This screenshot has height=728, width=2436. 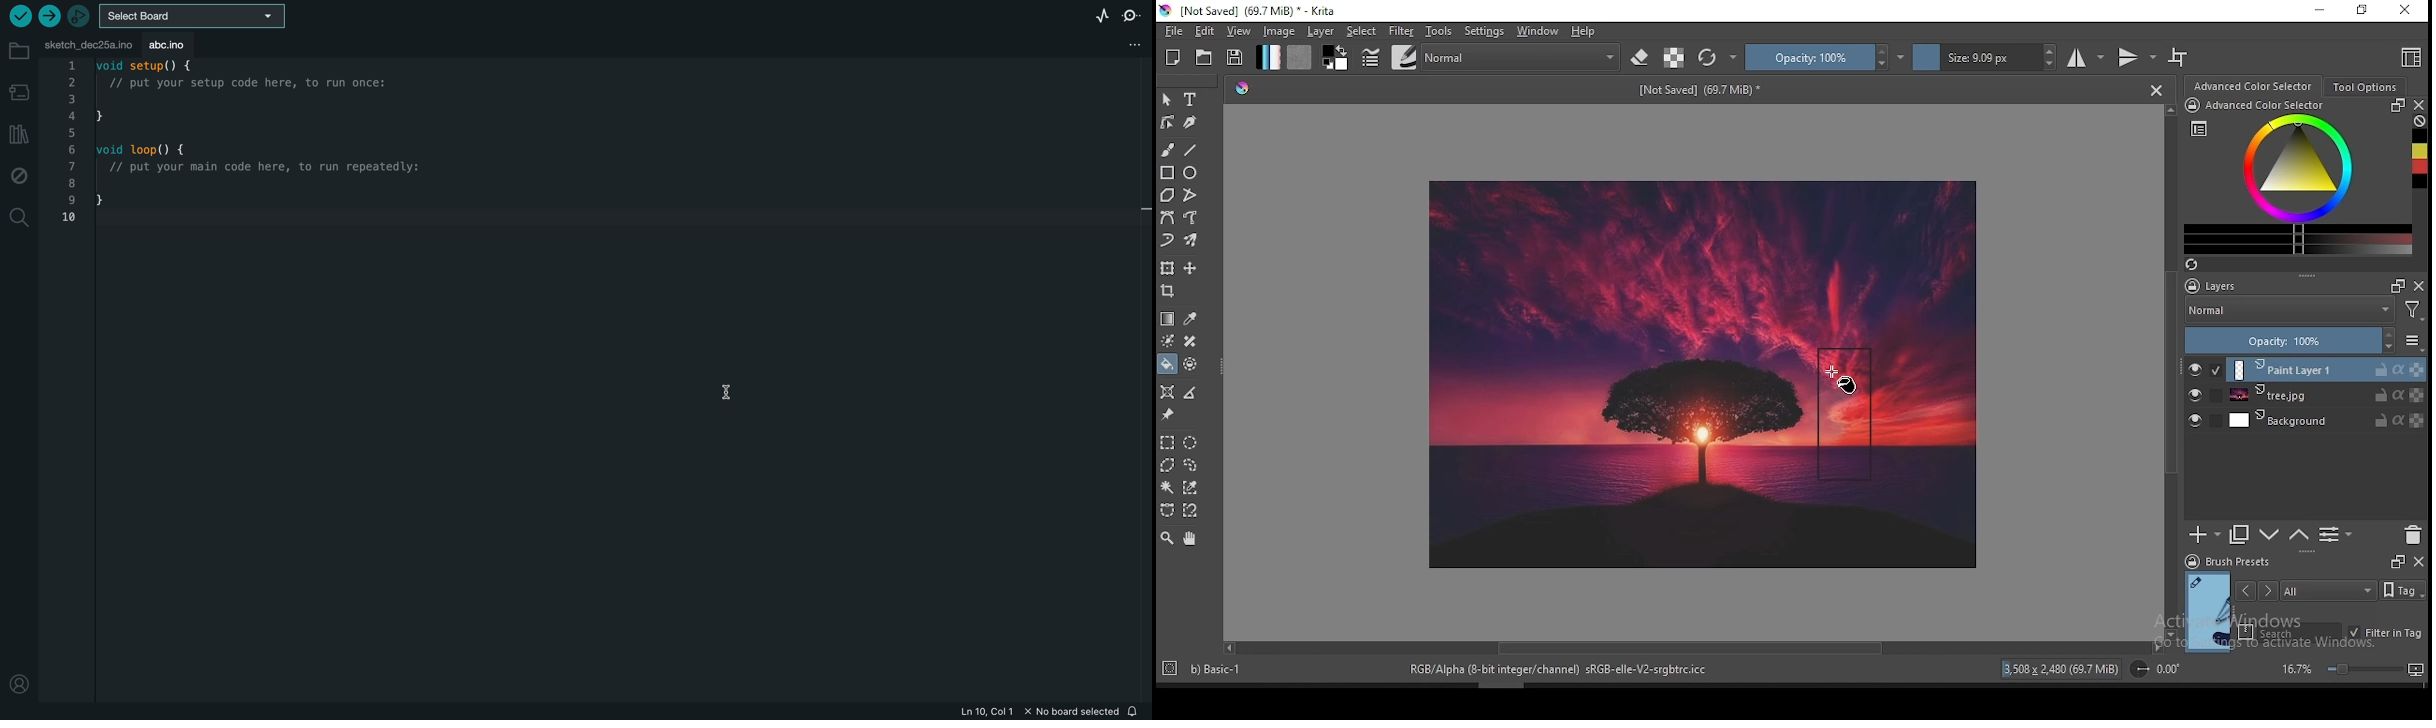 I want to click on brush tool, so click(x=1168, y=150).